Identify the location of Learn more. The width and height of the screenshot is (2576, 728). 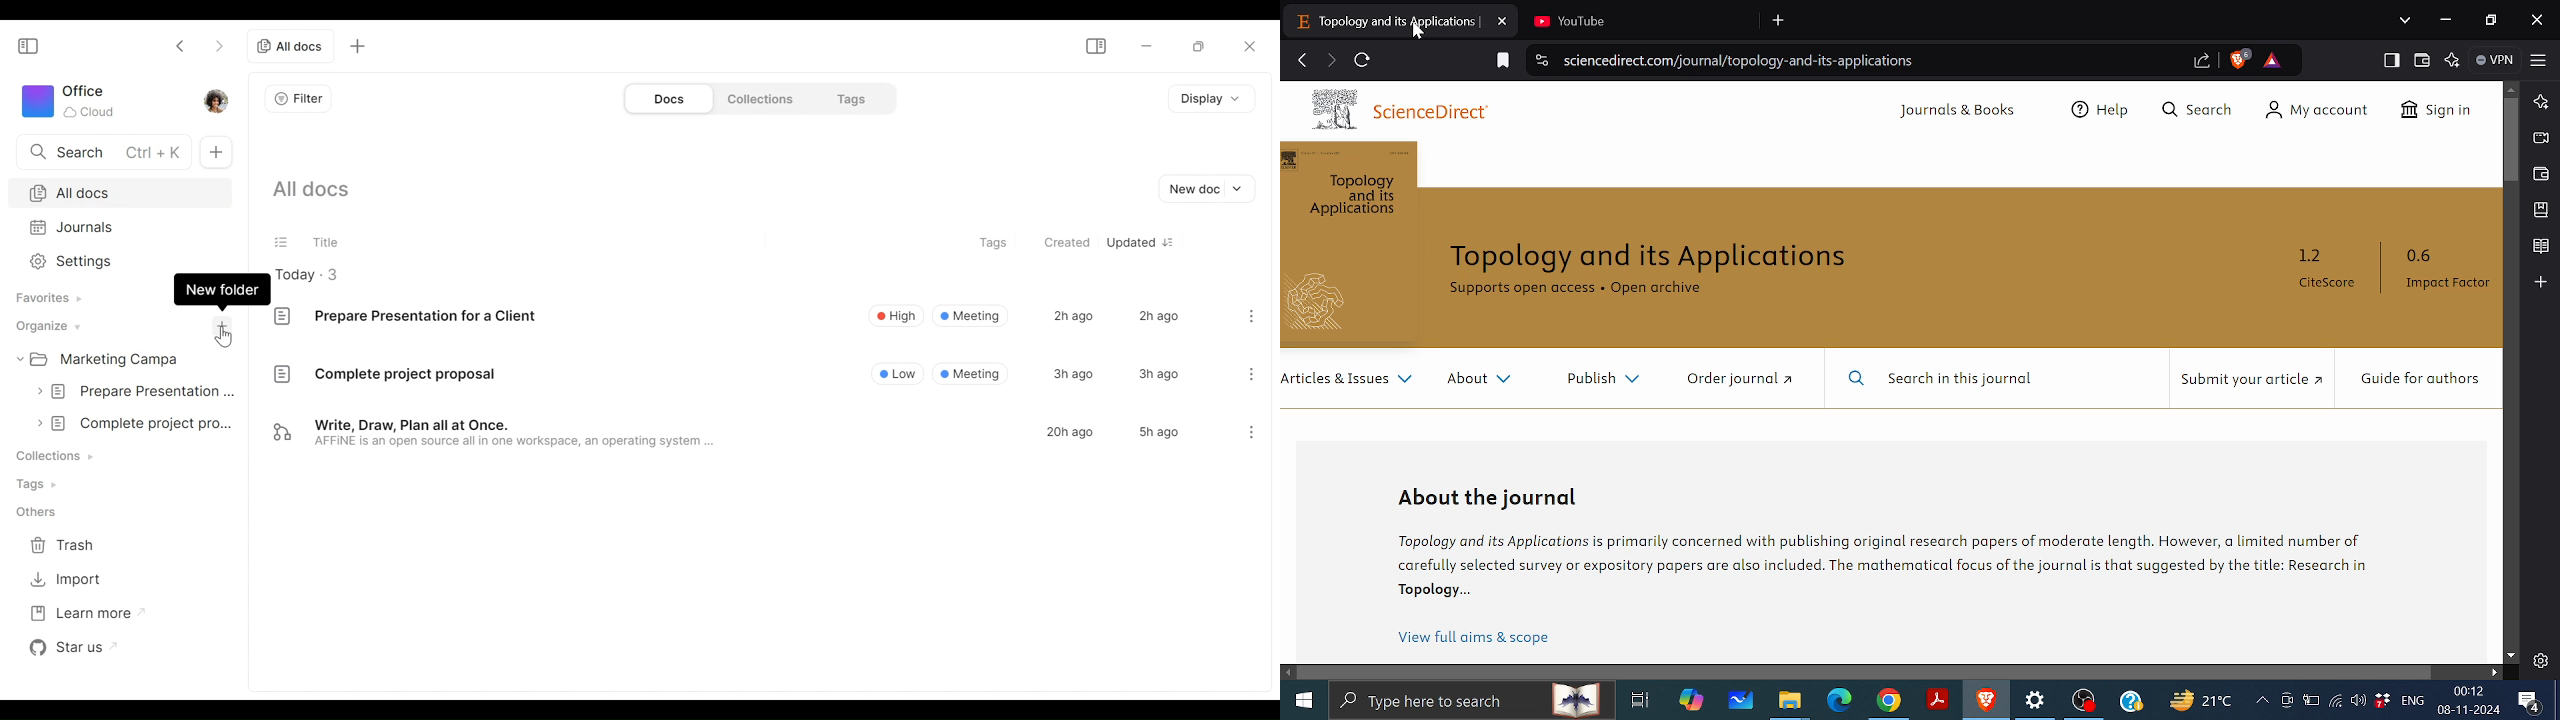
(79, 613).